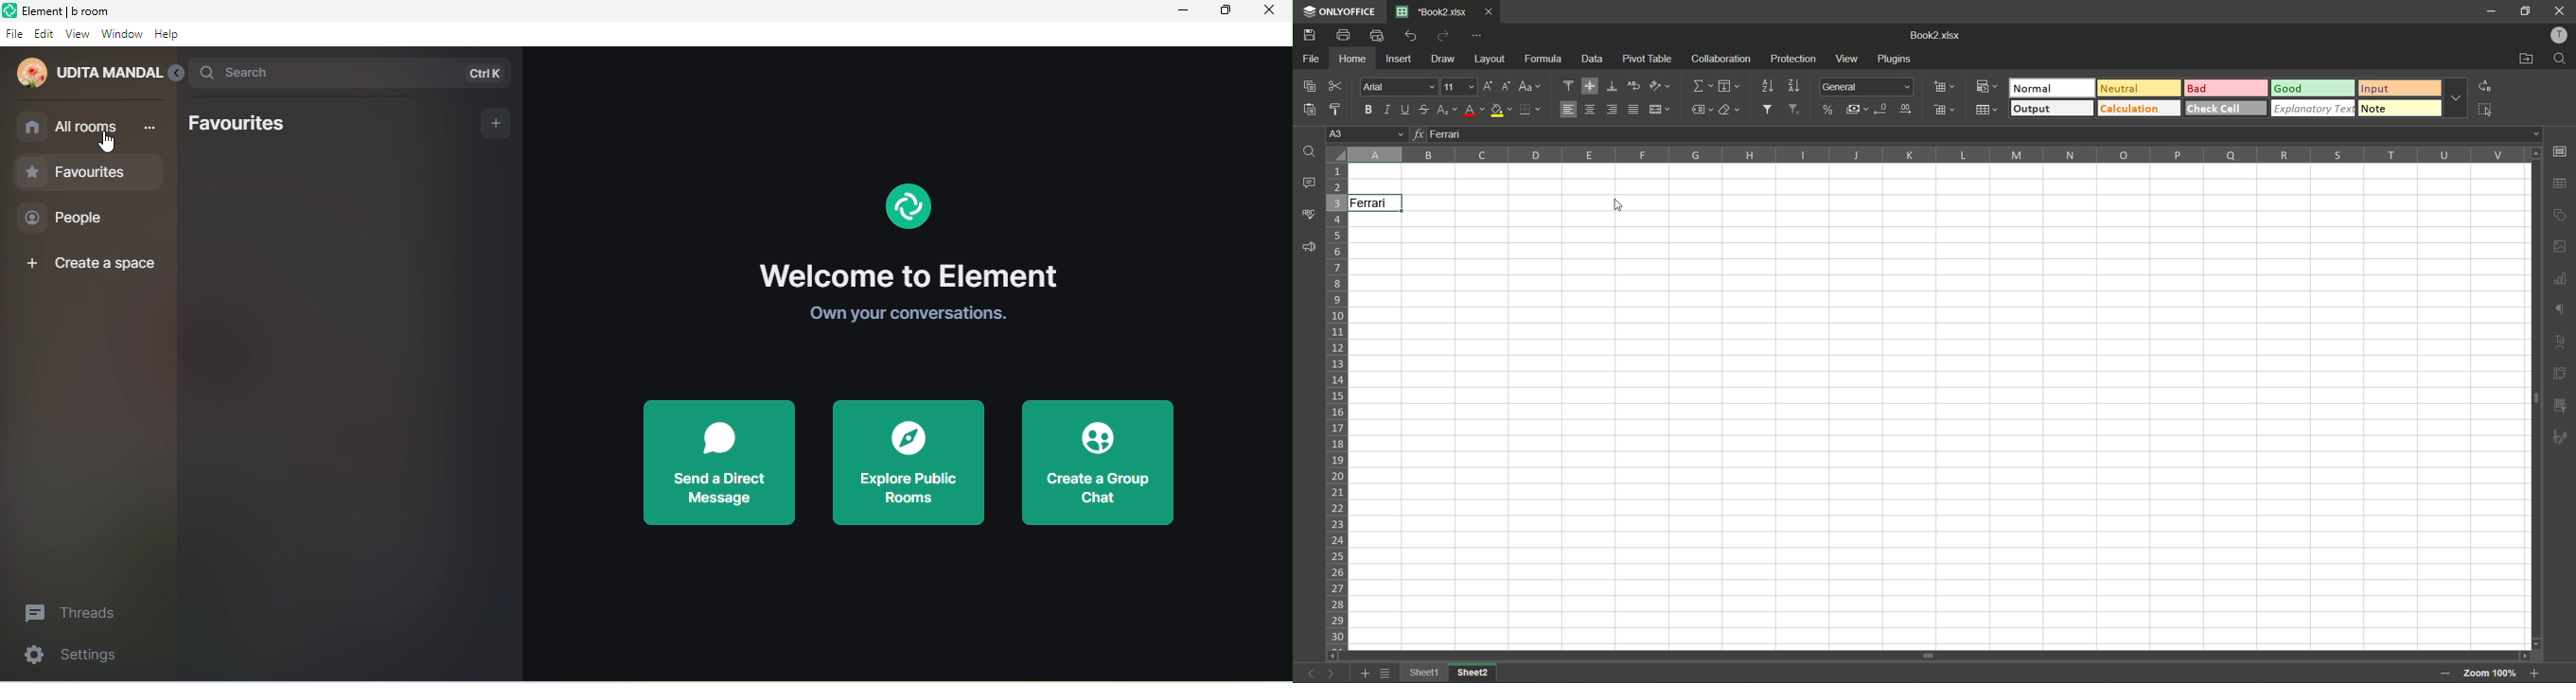 The image size is (2576, 700). I want to click on cell settings, so click(2560, 151).